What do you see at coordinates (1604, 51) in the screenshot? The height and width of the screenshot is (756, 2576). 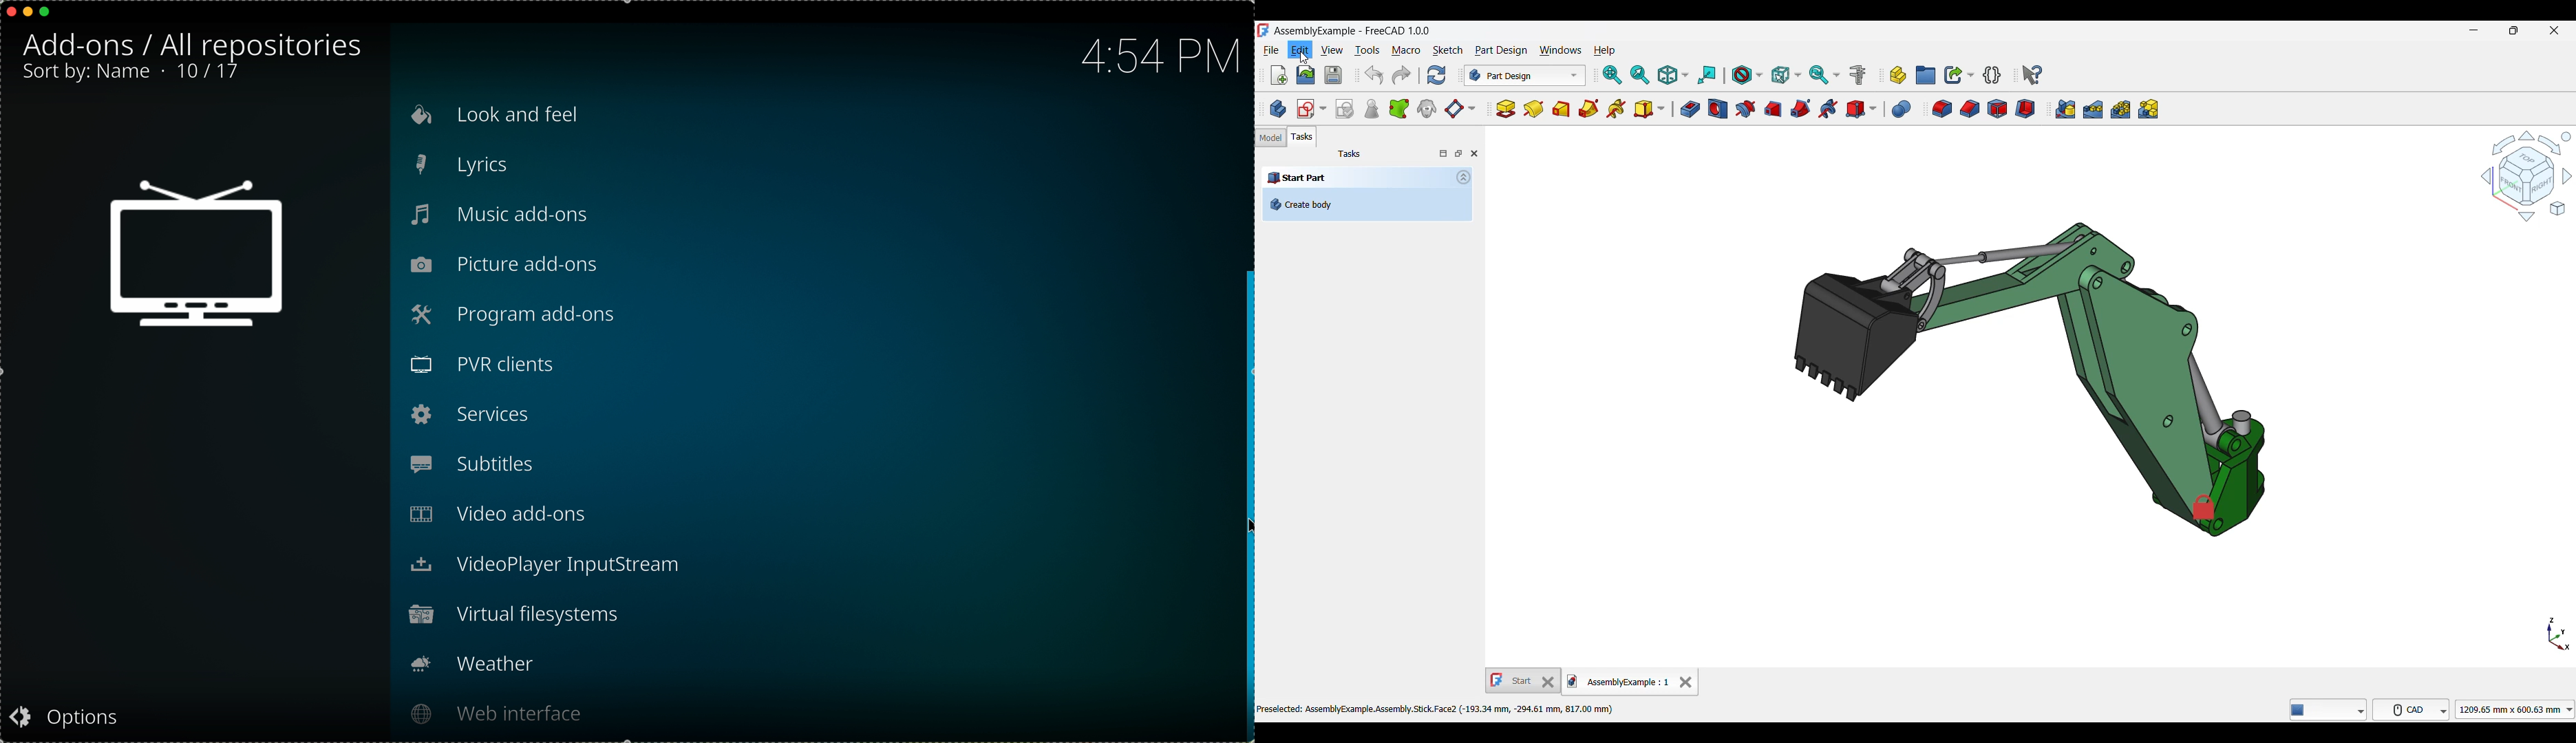 I see `Help menu` at bounding box center [1604, 51].